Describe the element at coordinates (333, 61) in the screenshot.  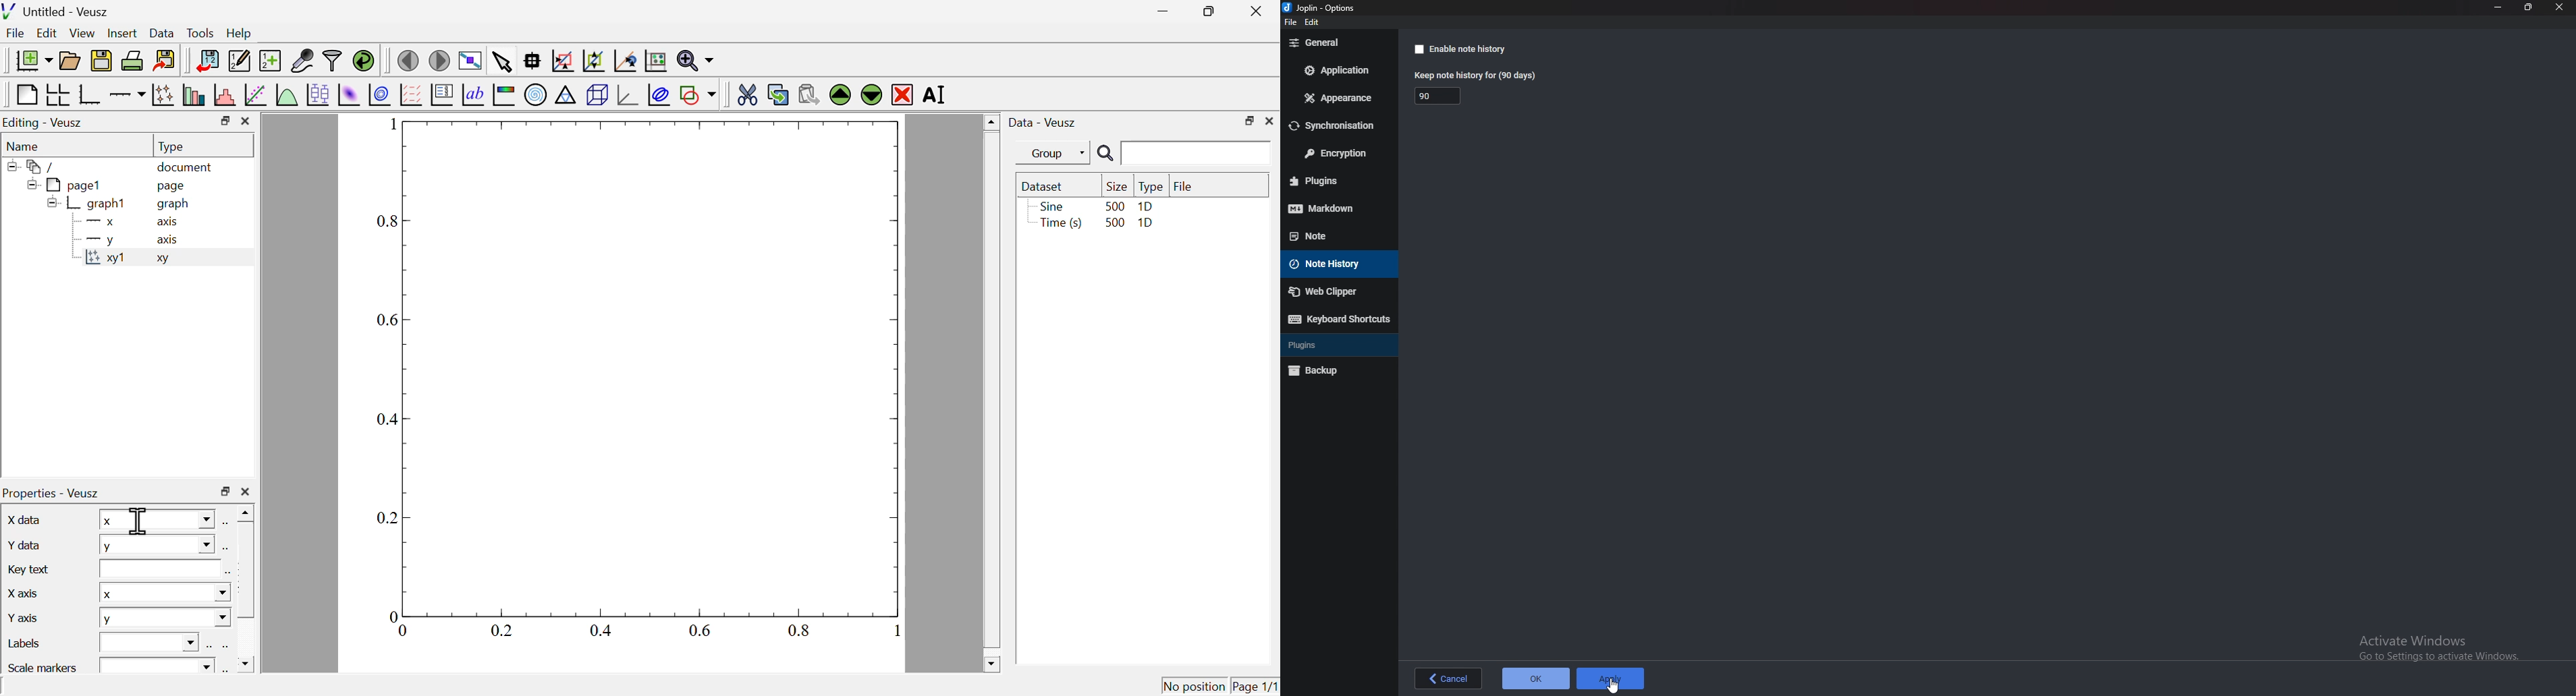
I see `filter data` at that location.